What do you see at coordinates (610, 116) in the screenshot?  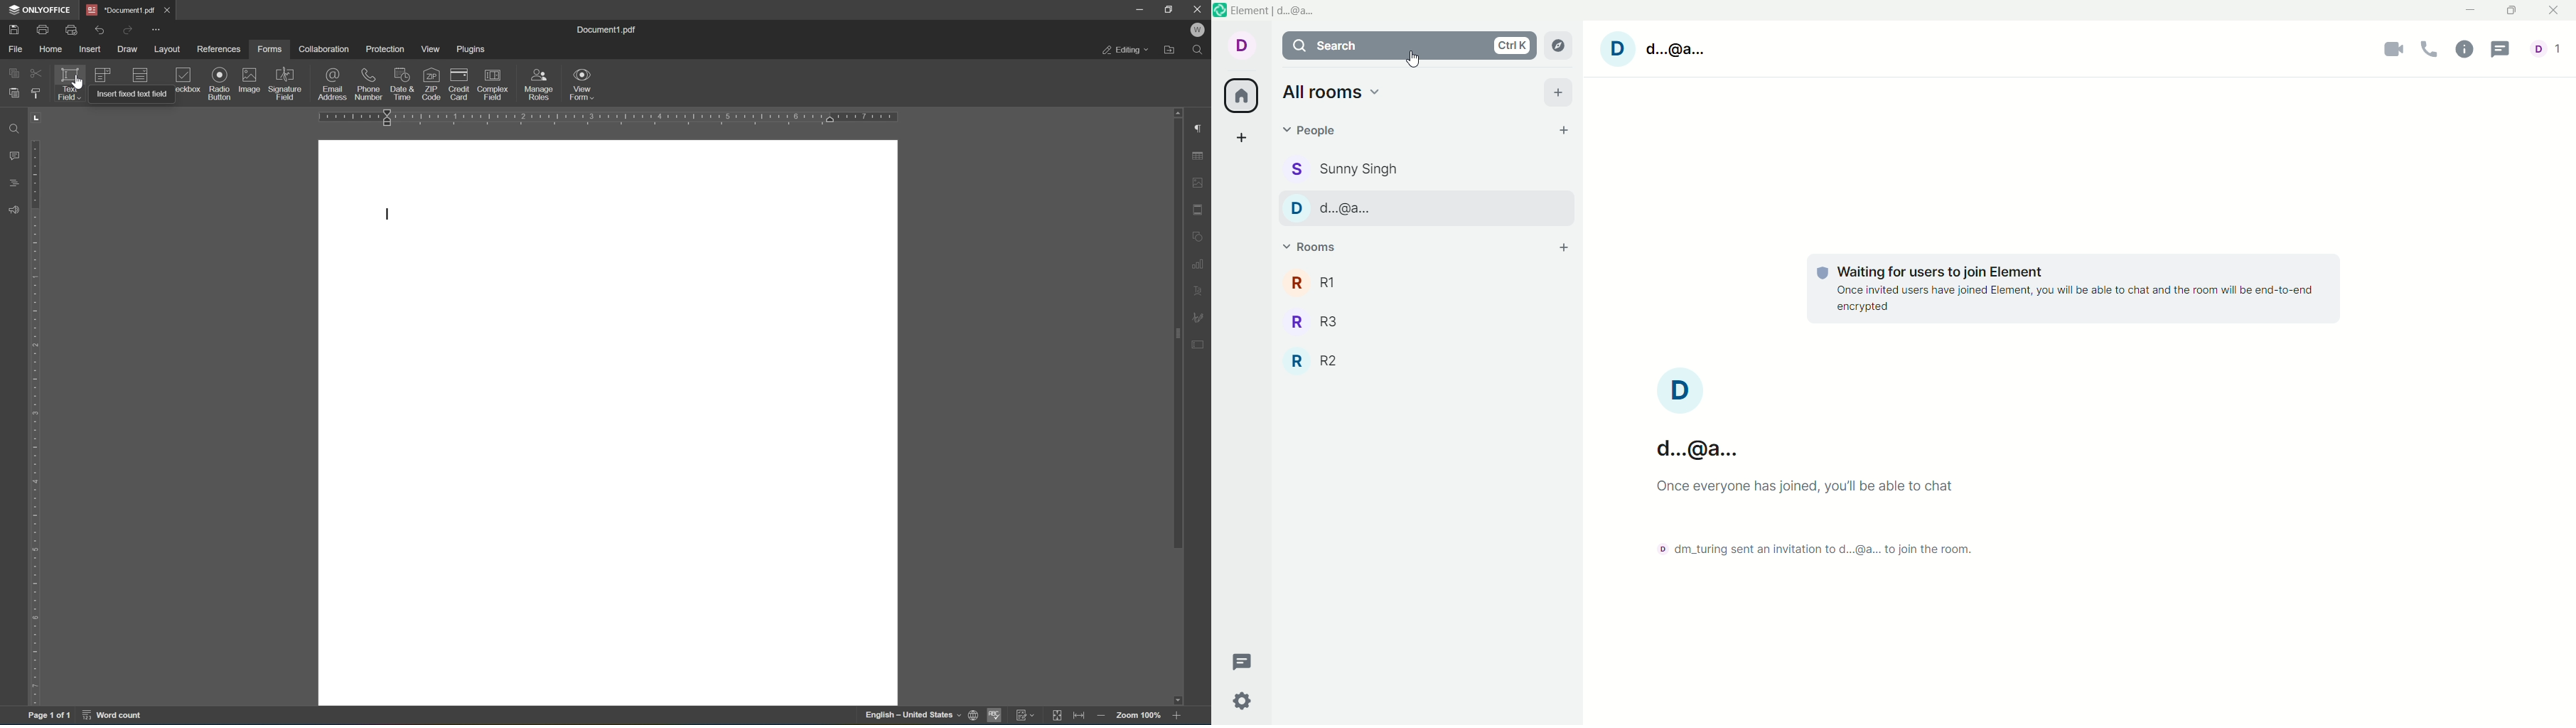 I see `ruler` at bounding box center [610, 116].